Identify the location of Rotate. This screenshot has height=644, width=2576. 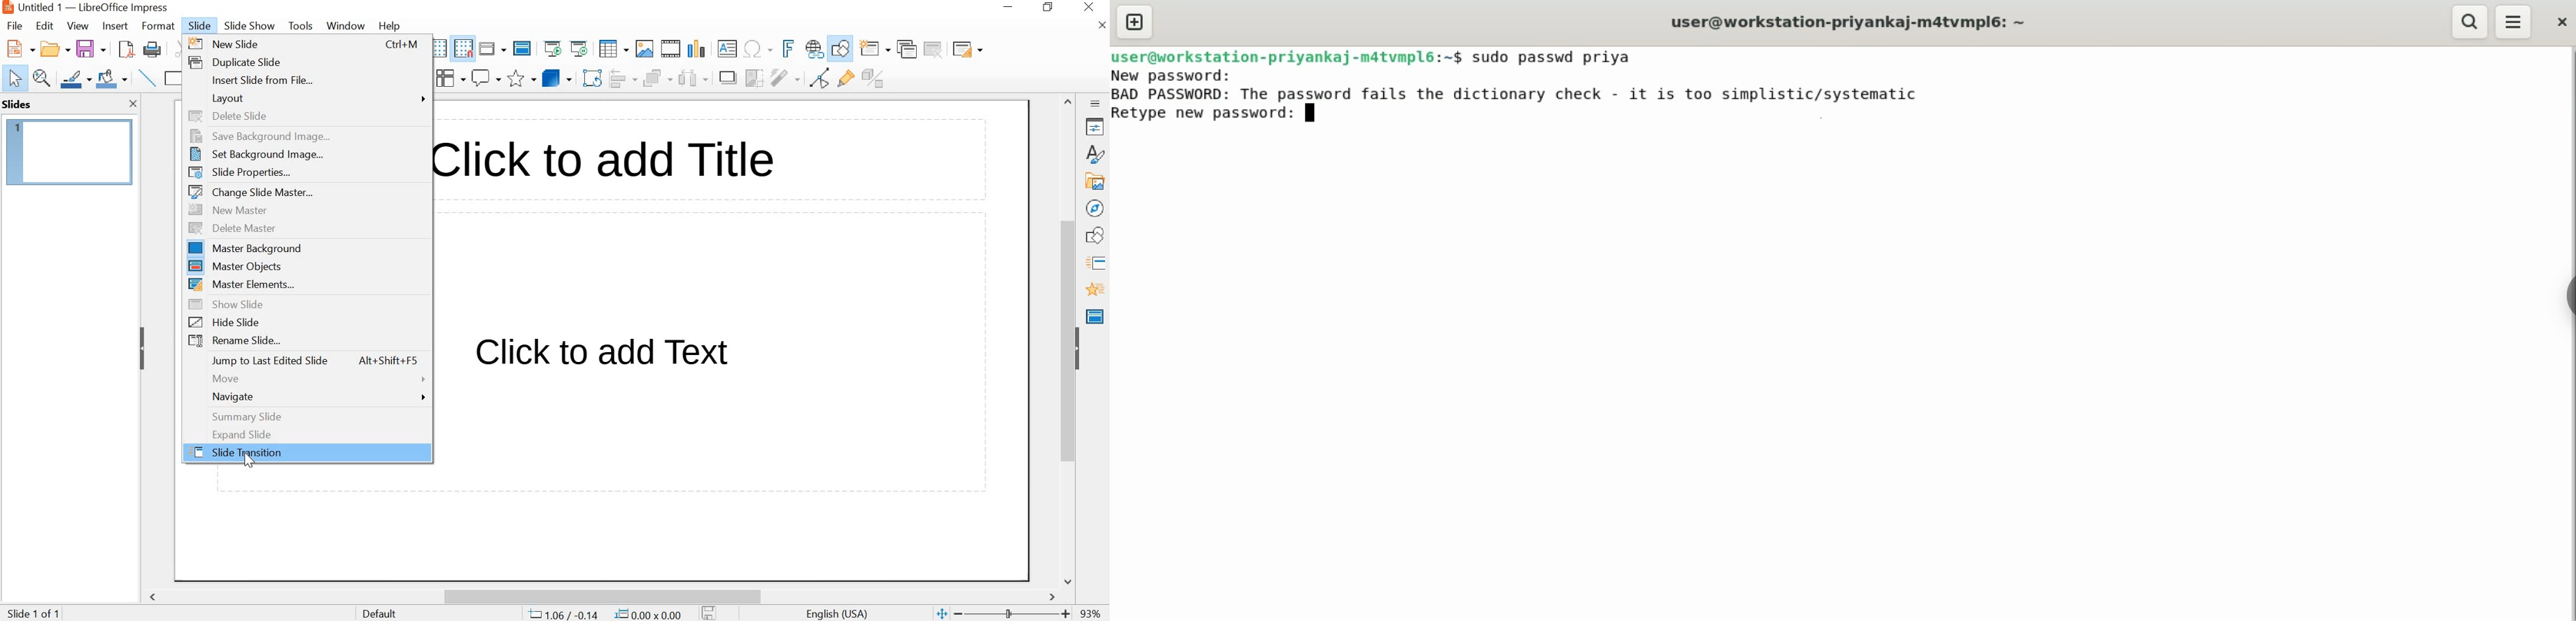
(594, 77).